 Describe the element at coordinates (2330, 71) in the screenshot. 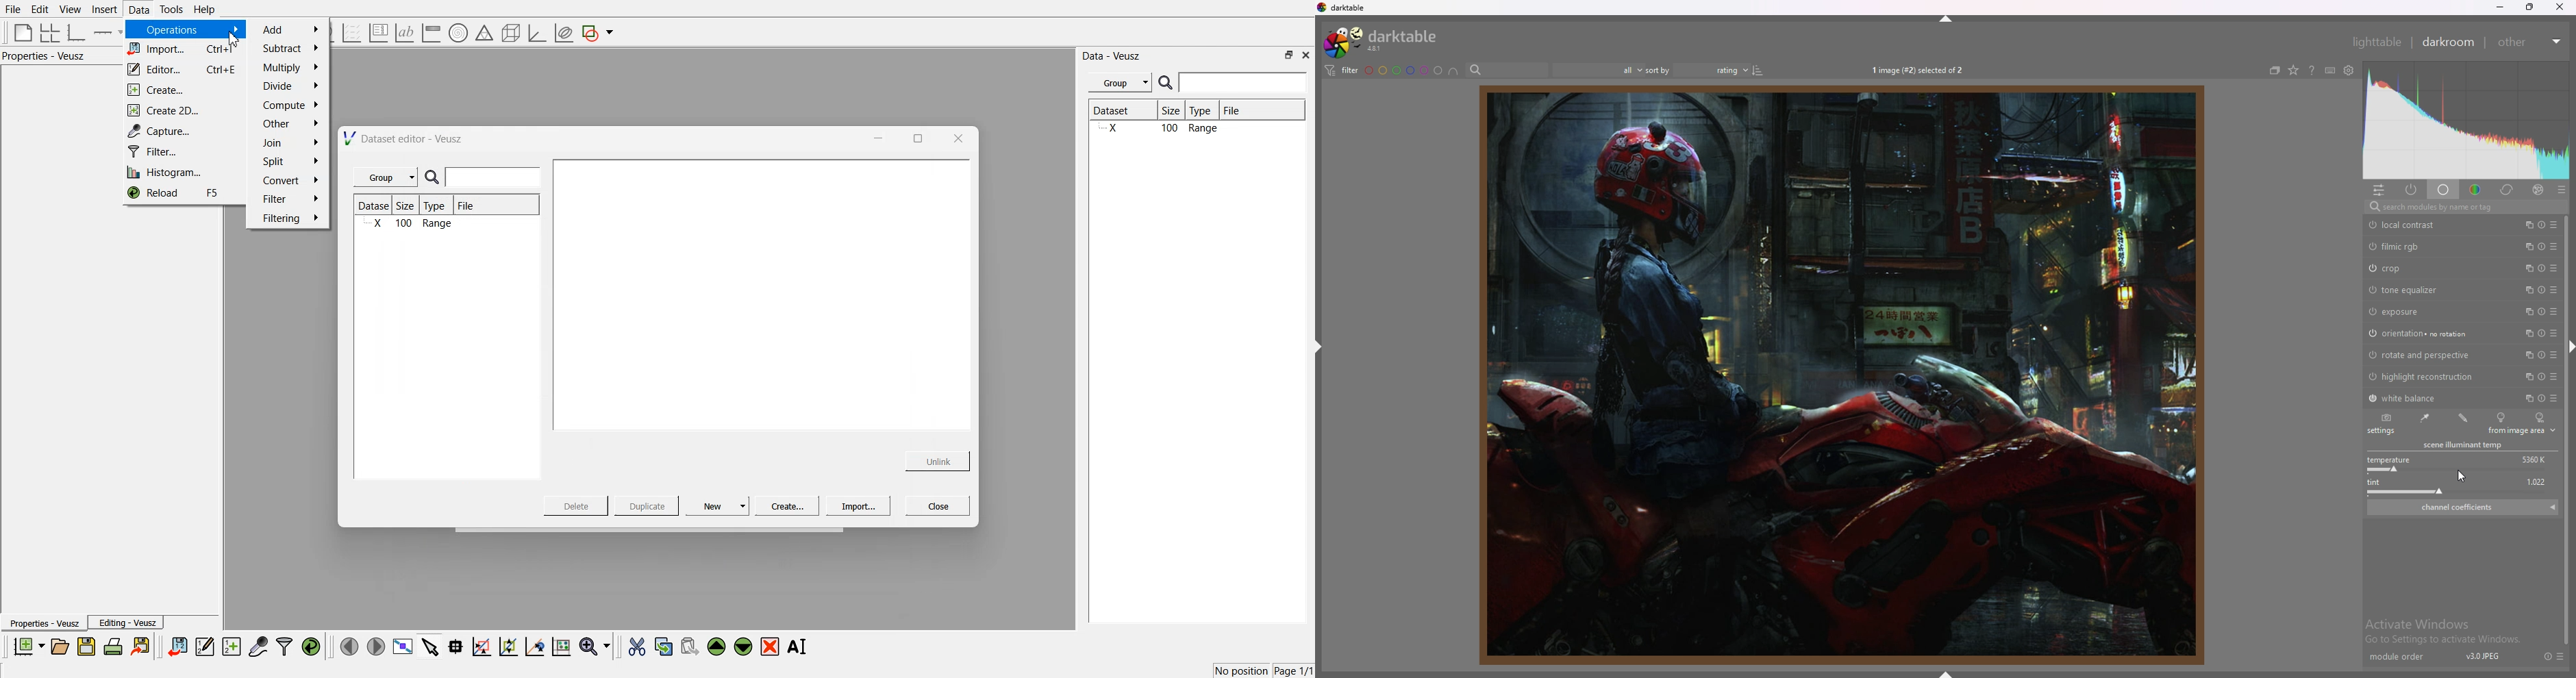

I see `keyboard shortcuts` at that location.